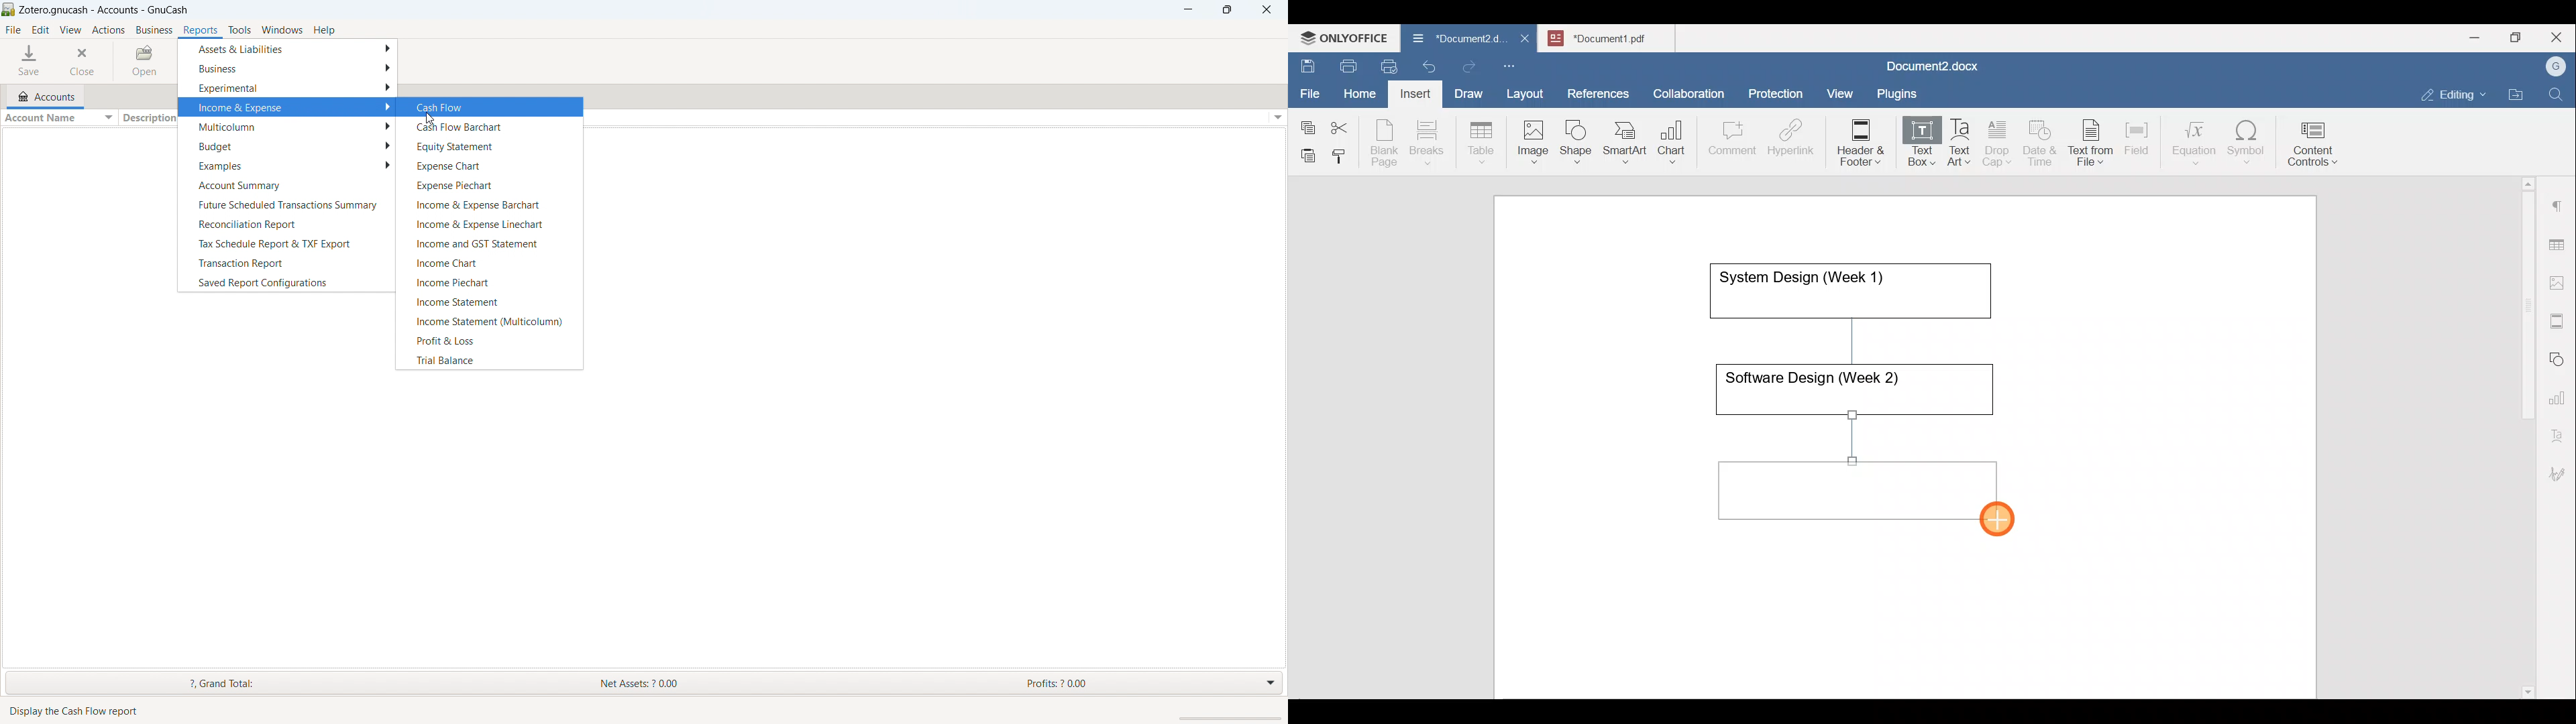 This screenshot has height=728, width=2576. I want to click on Drop cap, so click(2000, 141).